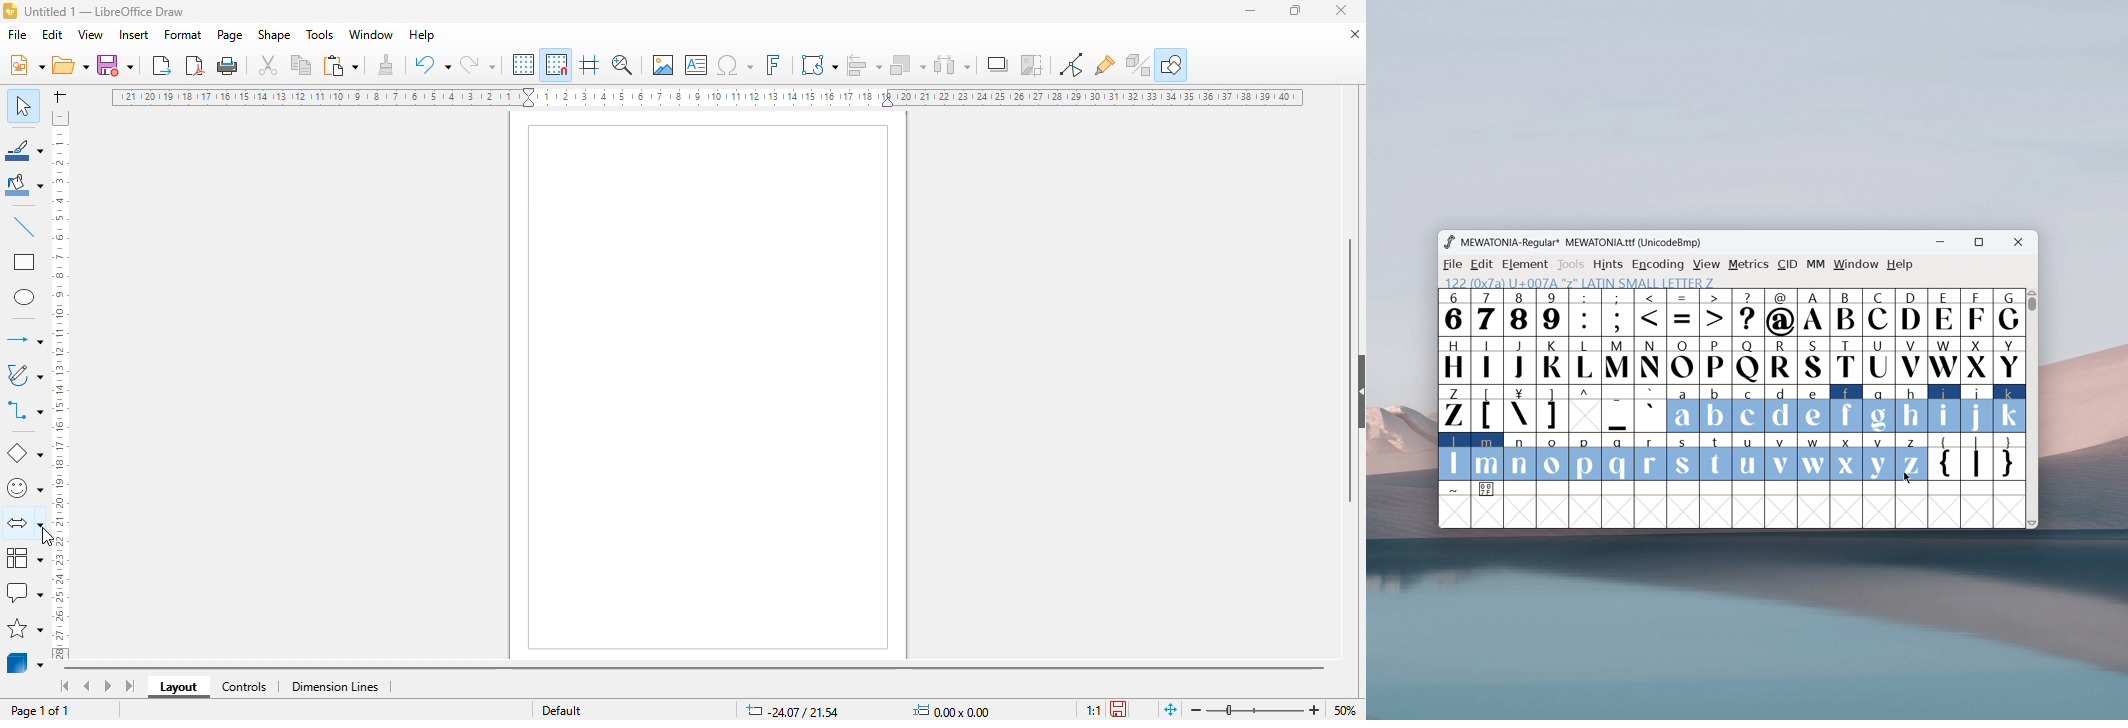 The width and height of the screenshot is (2128, 728). I want to click on window, so click(1857, 265).